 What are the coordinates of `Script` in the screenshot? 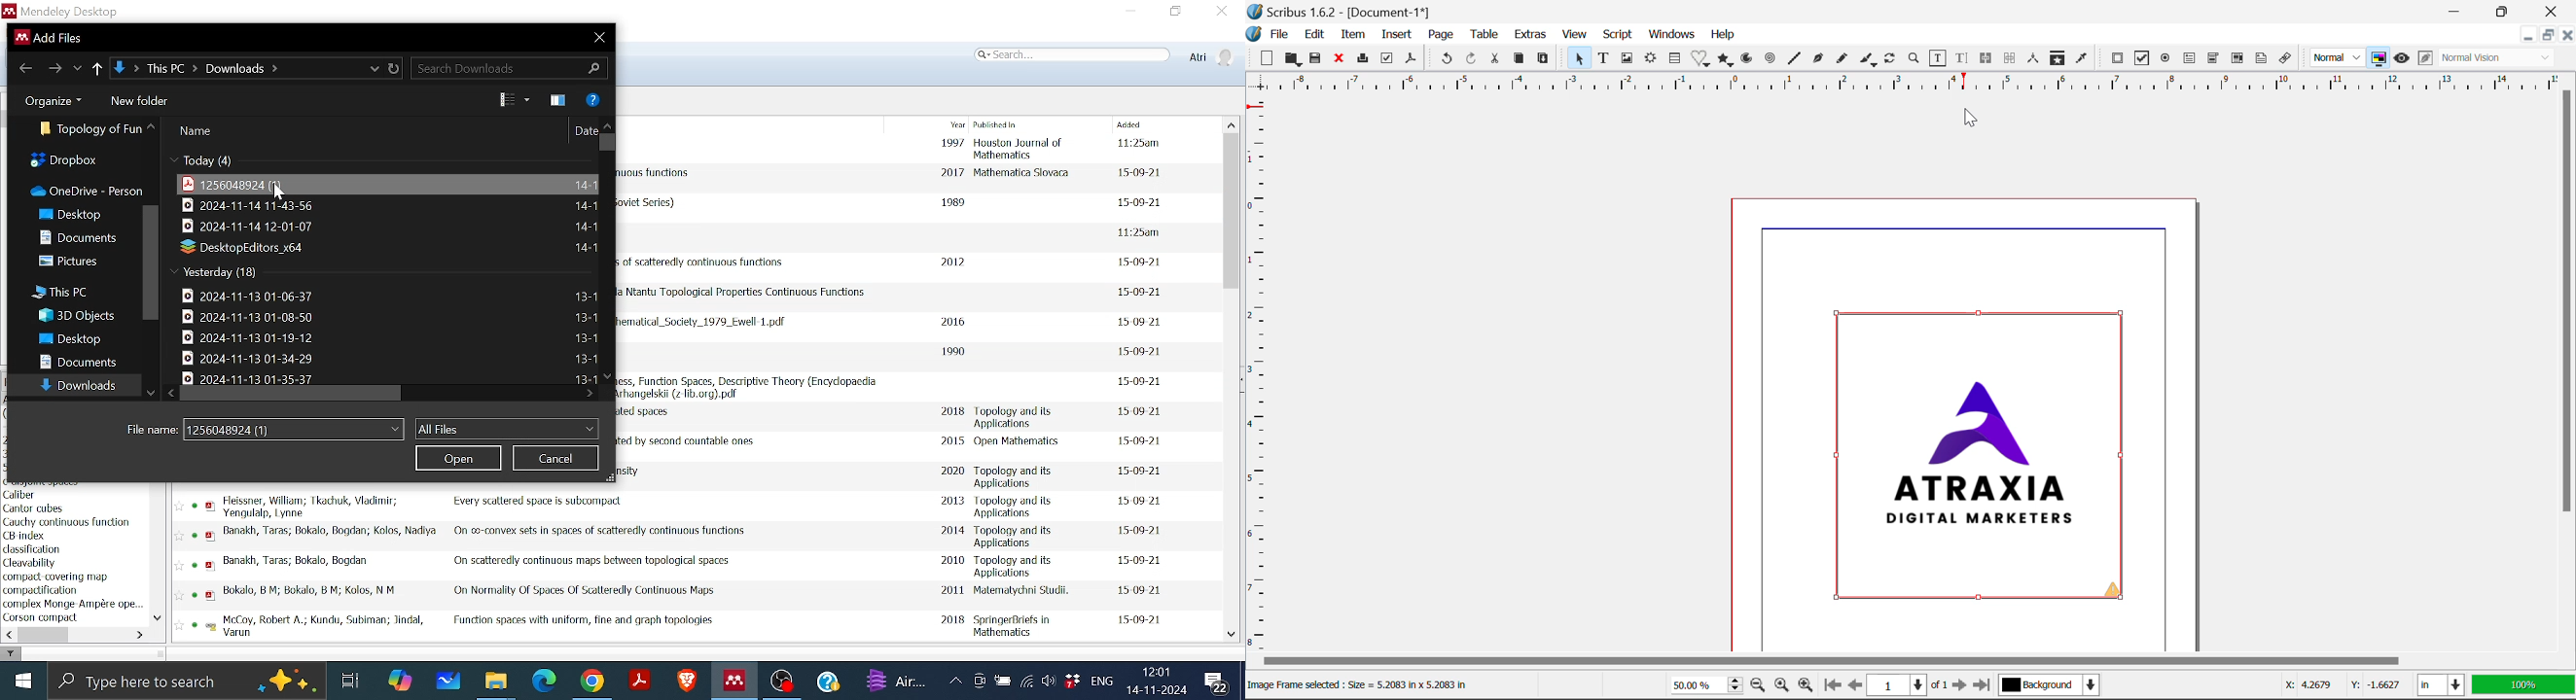 It's located at (1617, 35).